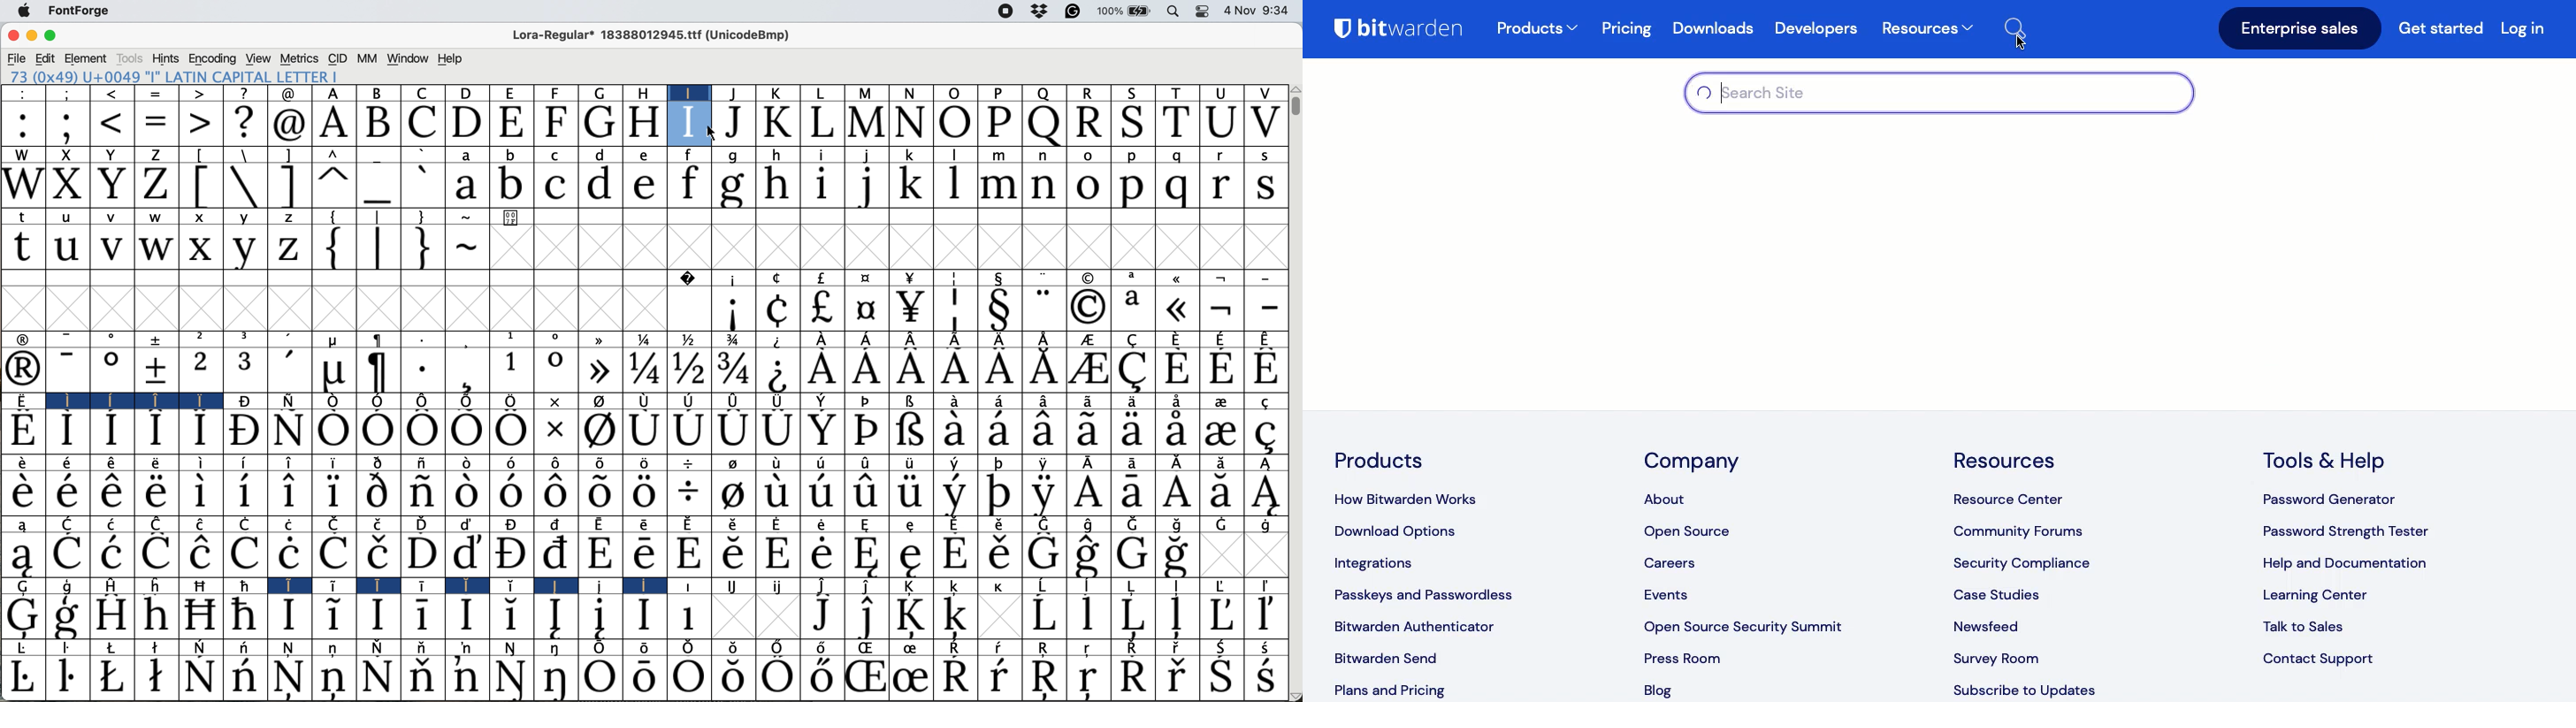 The height and width of the screenshot is (728, 2576). What do you see at coordinates (869, 186) in the screenshot?
I see `j` at bounding box center [869, 186].